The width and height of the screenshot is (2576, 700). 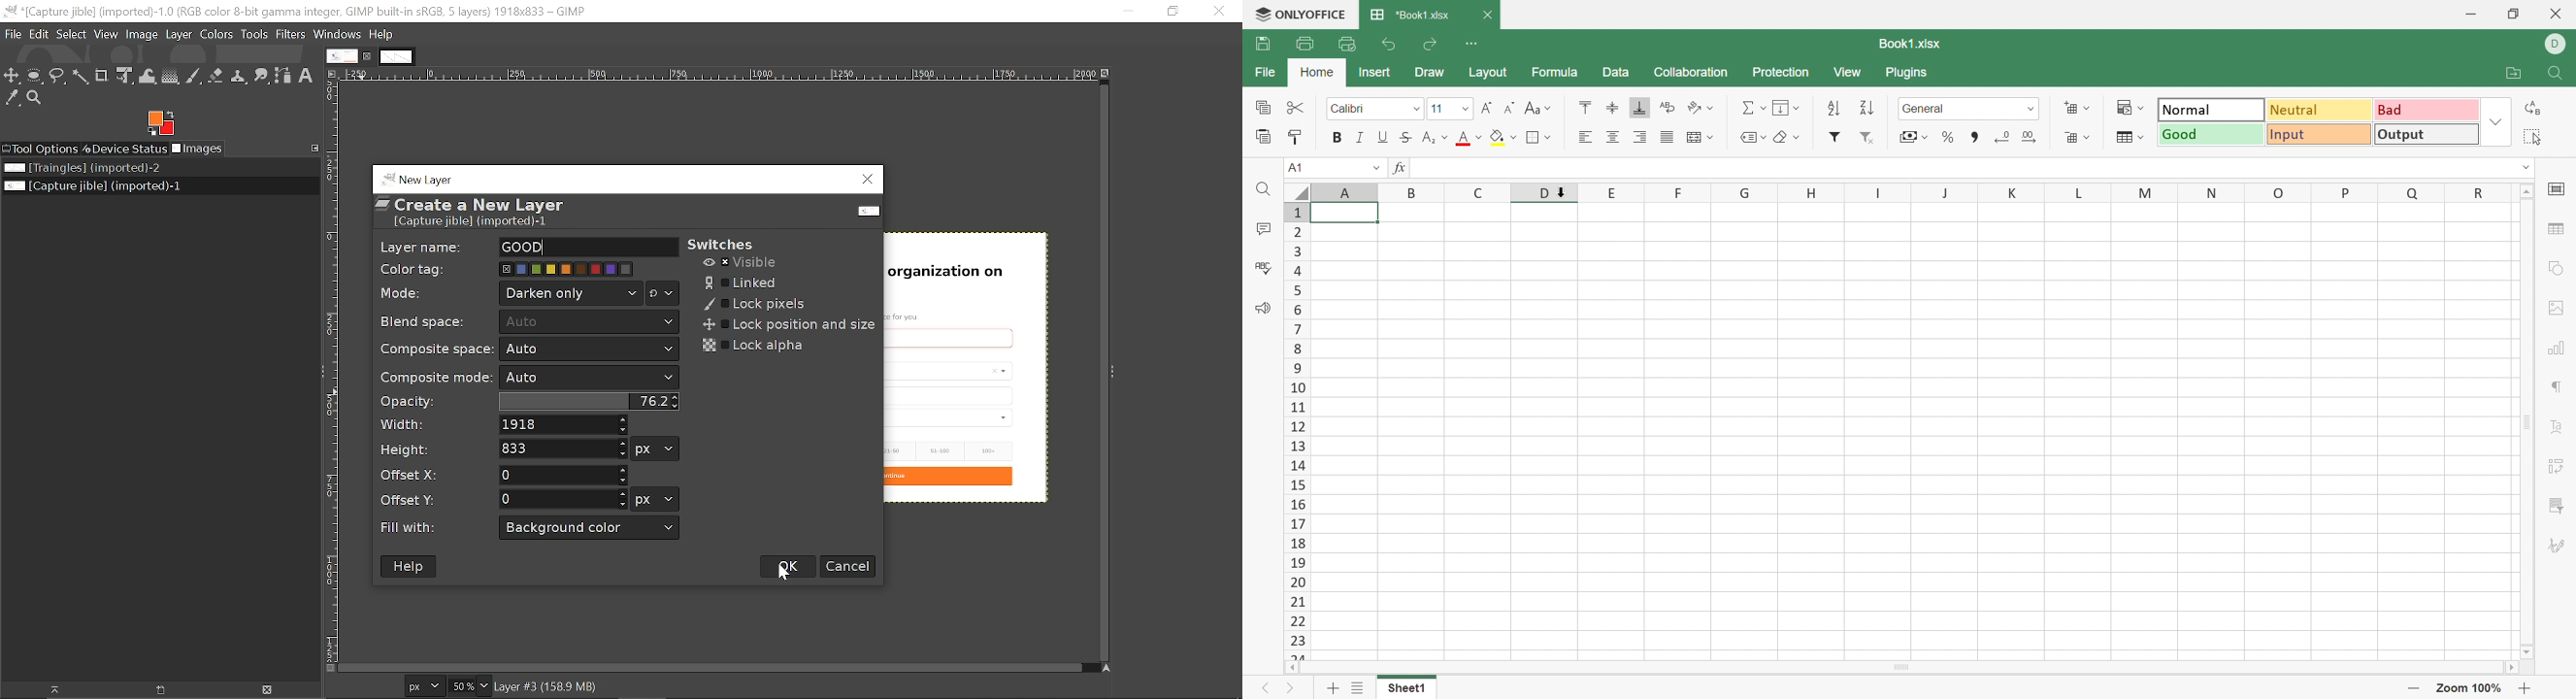 What do you see at coordinates (2557, 16) in the screenshot?
I see `Close` at bounding box center [2557, 16].